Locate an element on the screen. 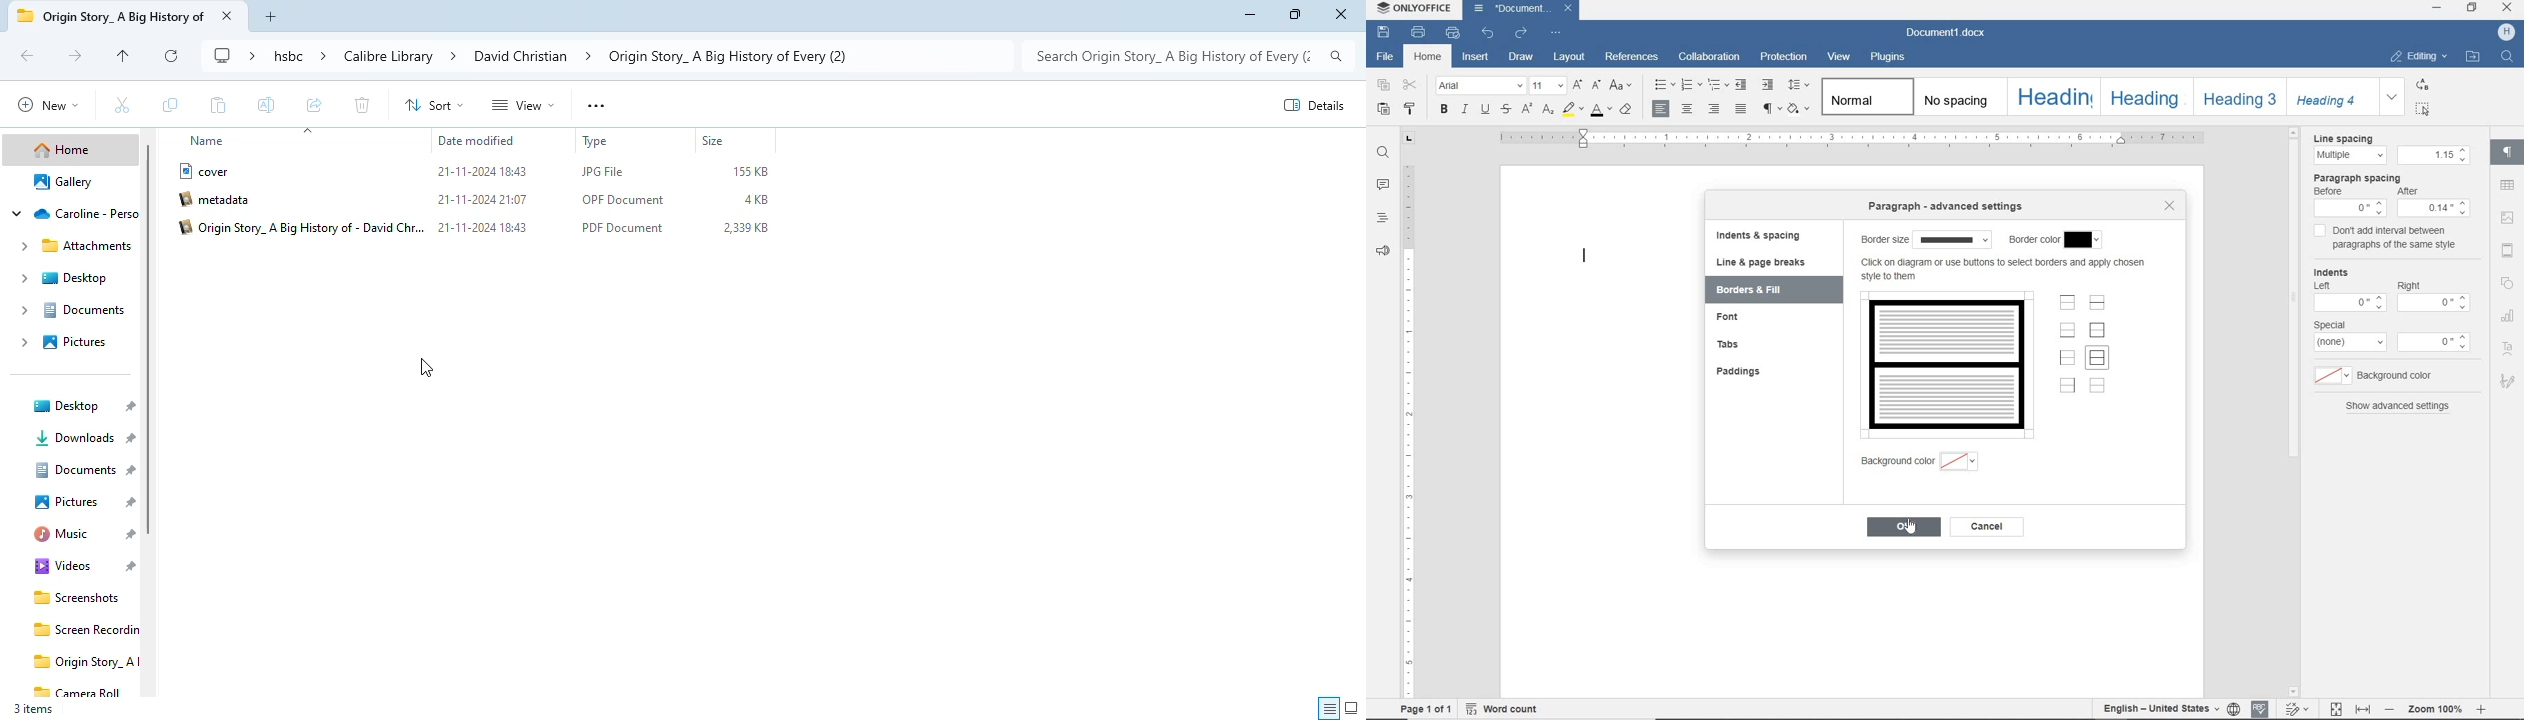  heading3 is located at coordinates (2240, 100).